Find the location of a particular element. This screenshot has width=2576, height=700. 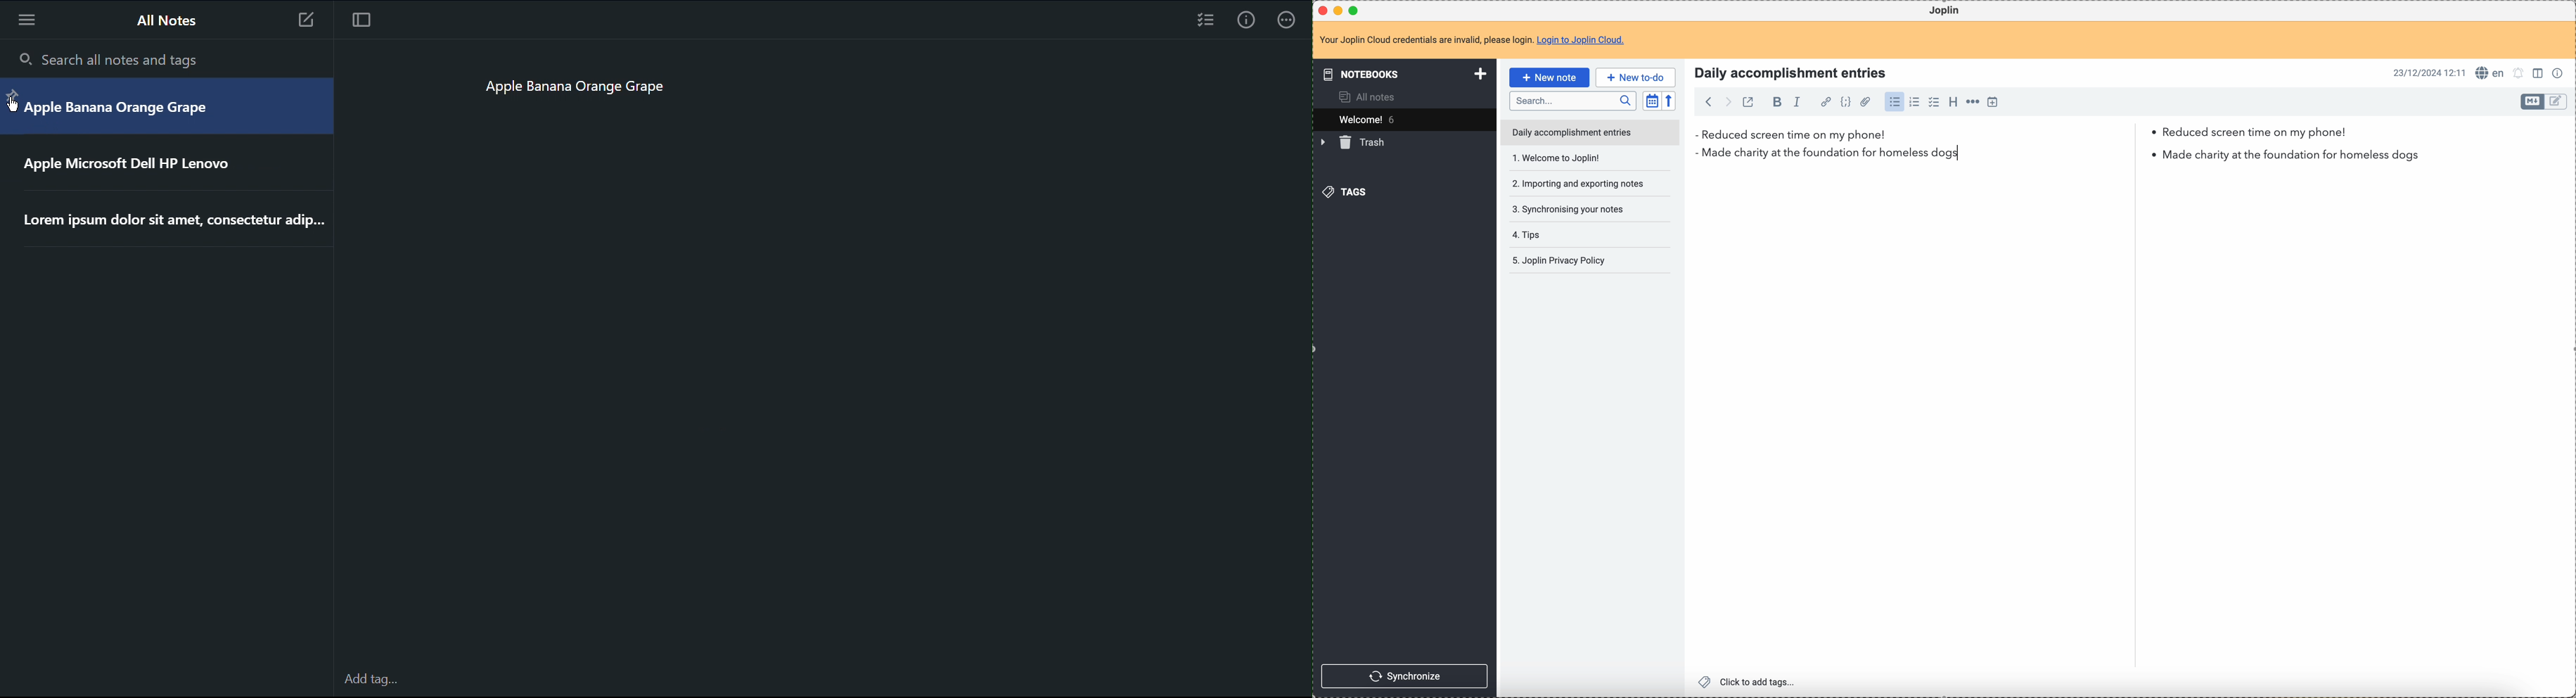

insert time is located at coordinates (1993, 102).